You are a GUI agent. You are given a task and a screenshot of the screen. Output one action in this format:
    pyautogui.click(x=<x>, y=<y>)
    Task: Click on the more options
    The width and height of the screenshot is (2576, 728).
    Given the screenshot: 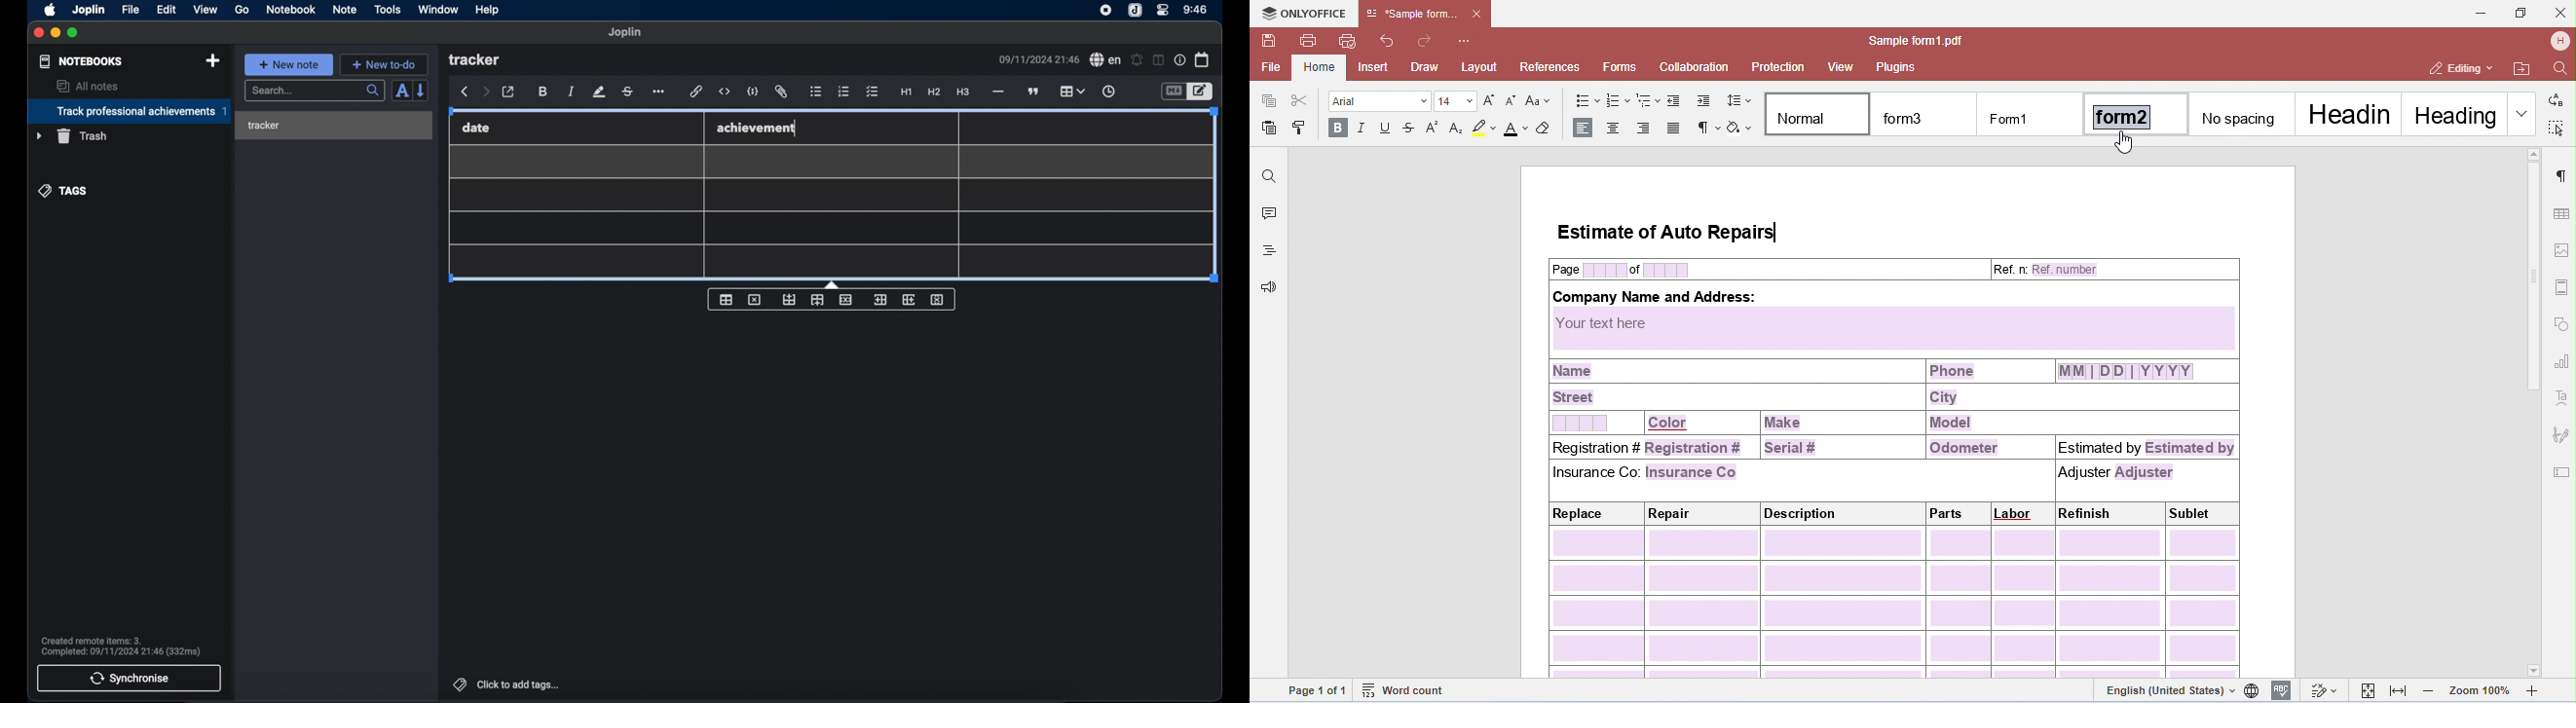 What is the action you would take?
    pyautogui.click(x=660, y=92)
    